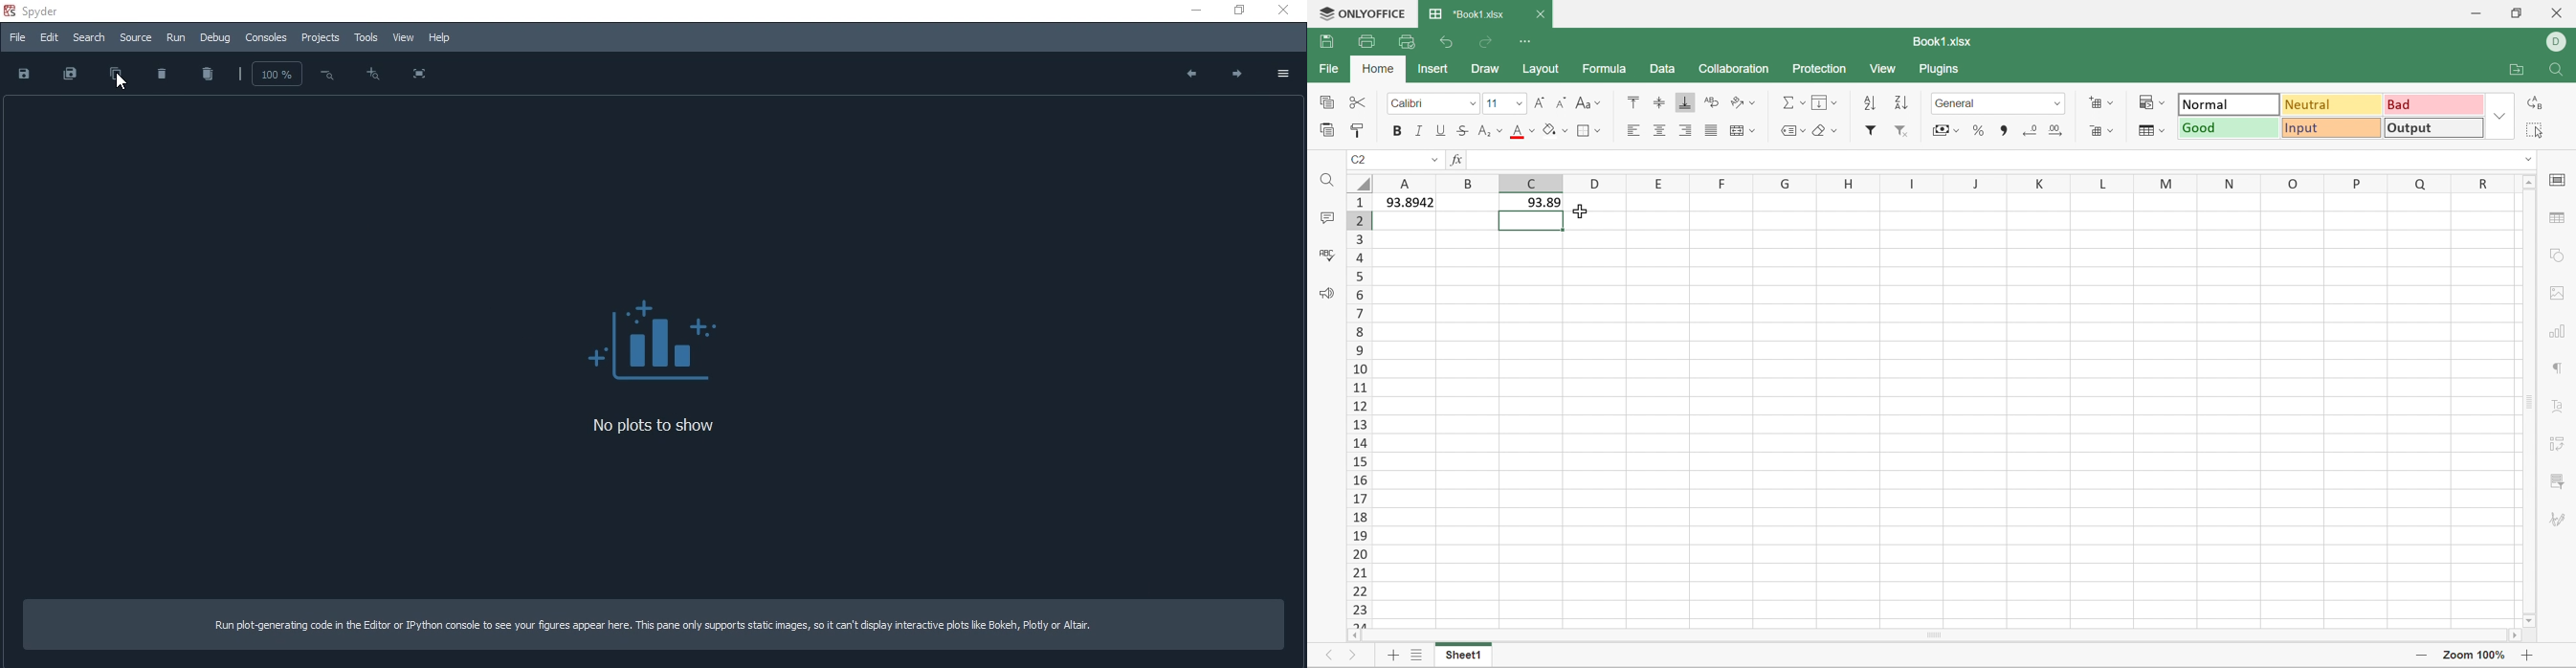 The image size is (2576, 672). What do you see at coordinates (1355, 103) in the screenshot?
I see `Cut` at bounding box center [1355, 103].